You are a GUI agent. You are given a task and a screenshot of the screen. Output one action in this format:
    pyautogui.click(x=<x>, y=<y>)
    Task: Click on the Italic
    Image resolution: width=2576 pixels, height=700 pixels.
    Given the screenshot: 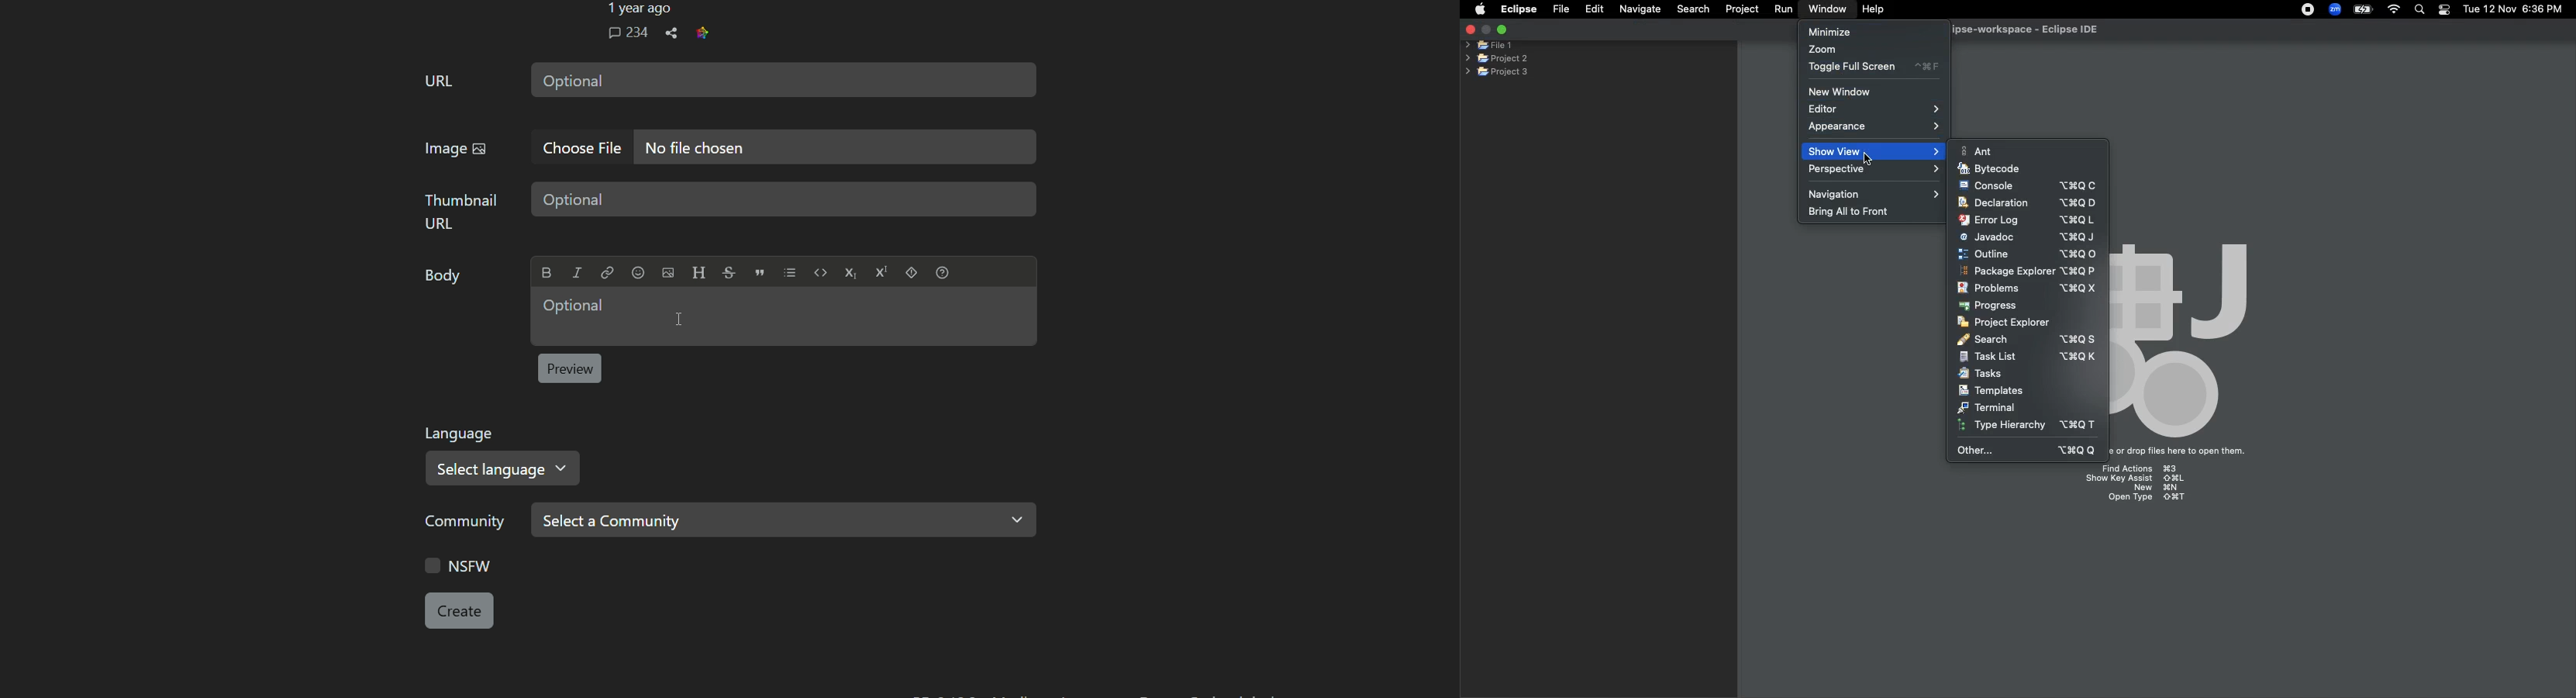 What is the action you would take?
    pyautogui.click(x=577, y=273)
    